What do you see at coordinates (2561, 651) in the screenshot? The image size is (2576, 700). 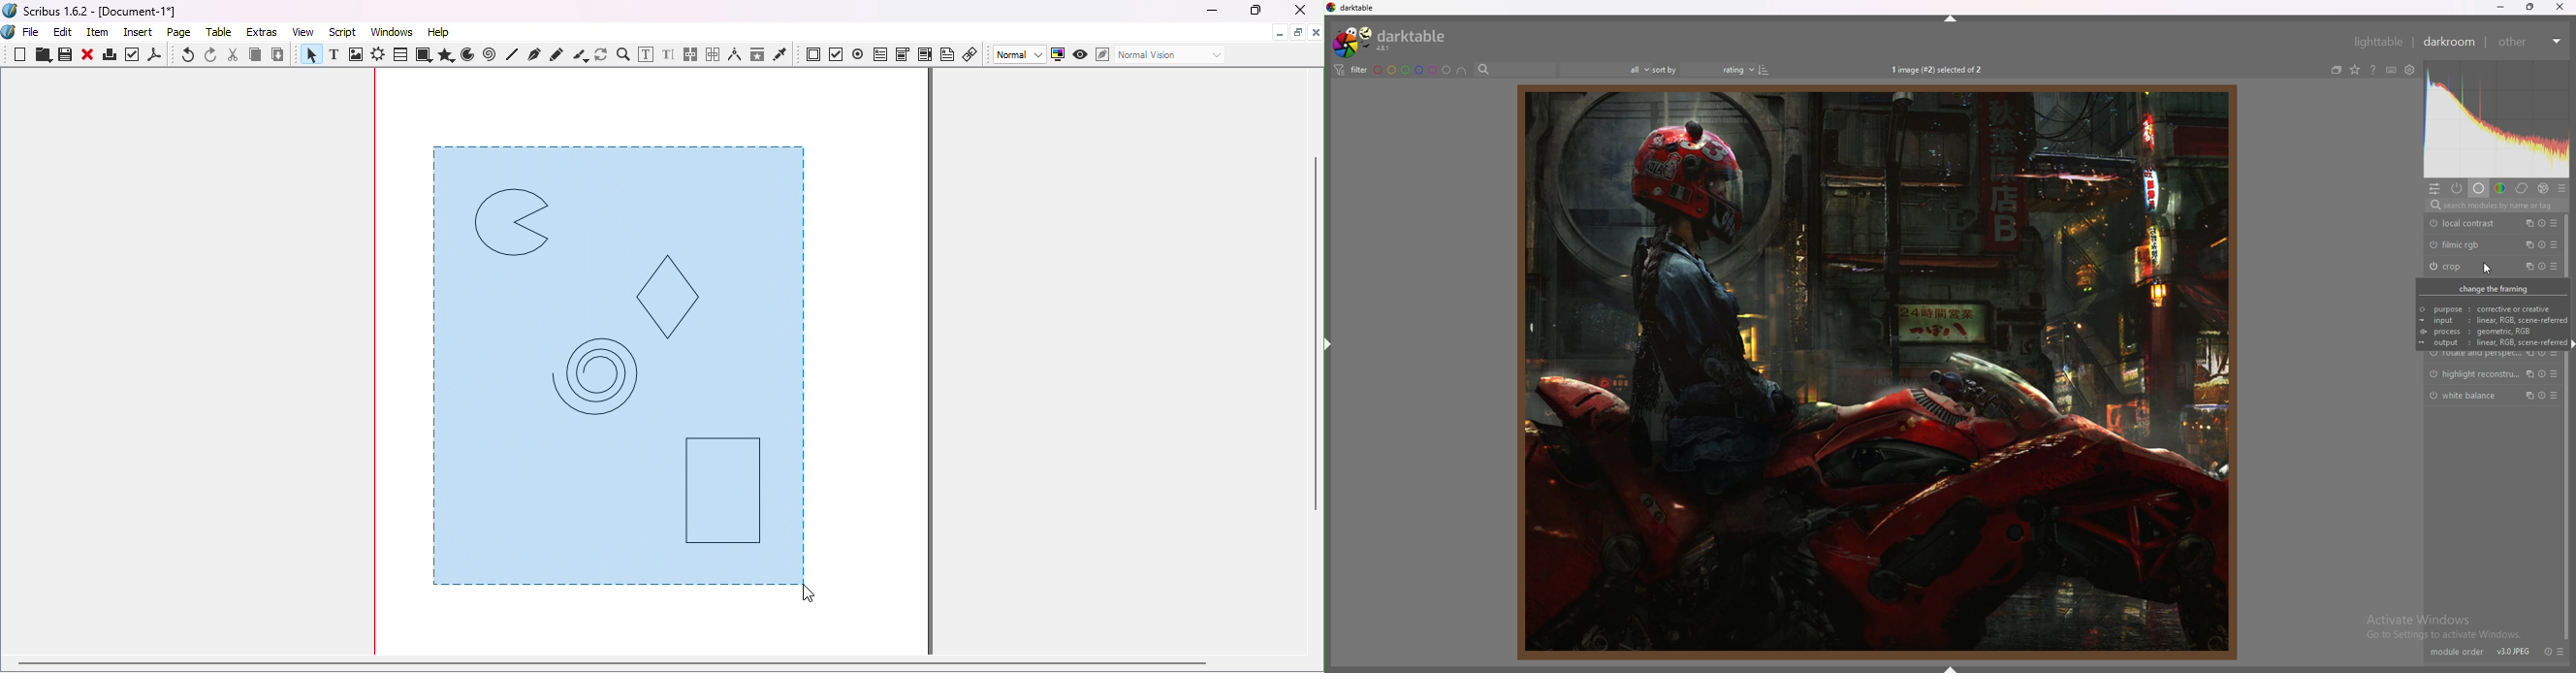 I see `presets` at bounding box center [2561, 651].